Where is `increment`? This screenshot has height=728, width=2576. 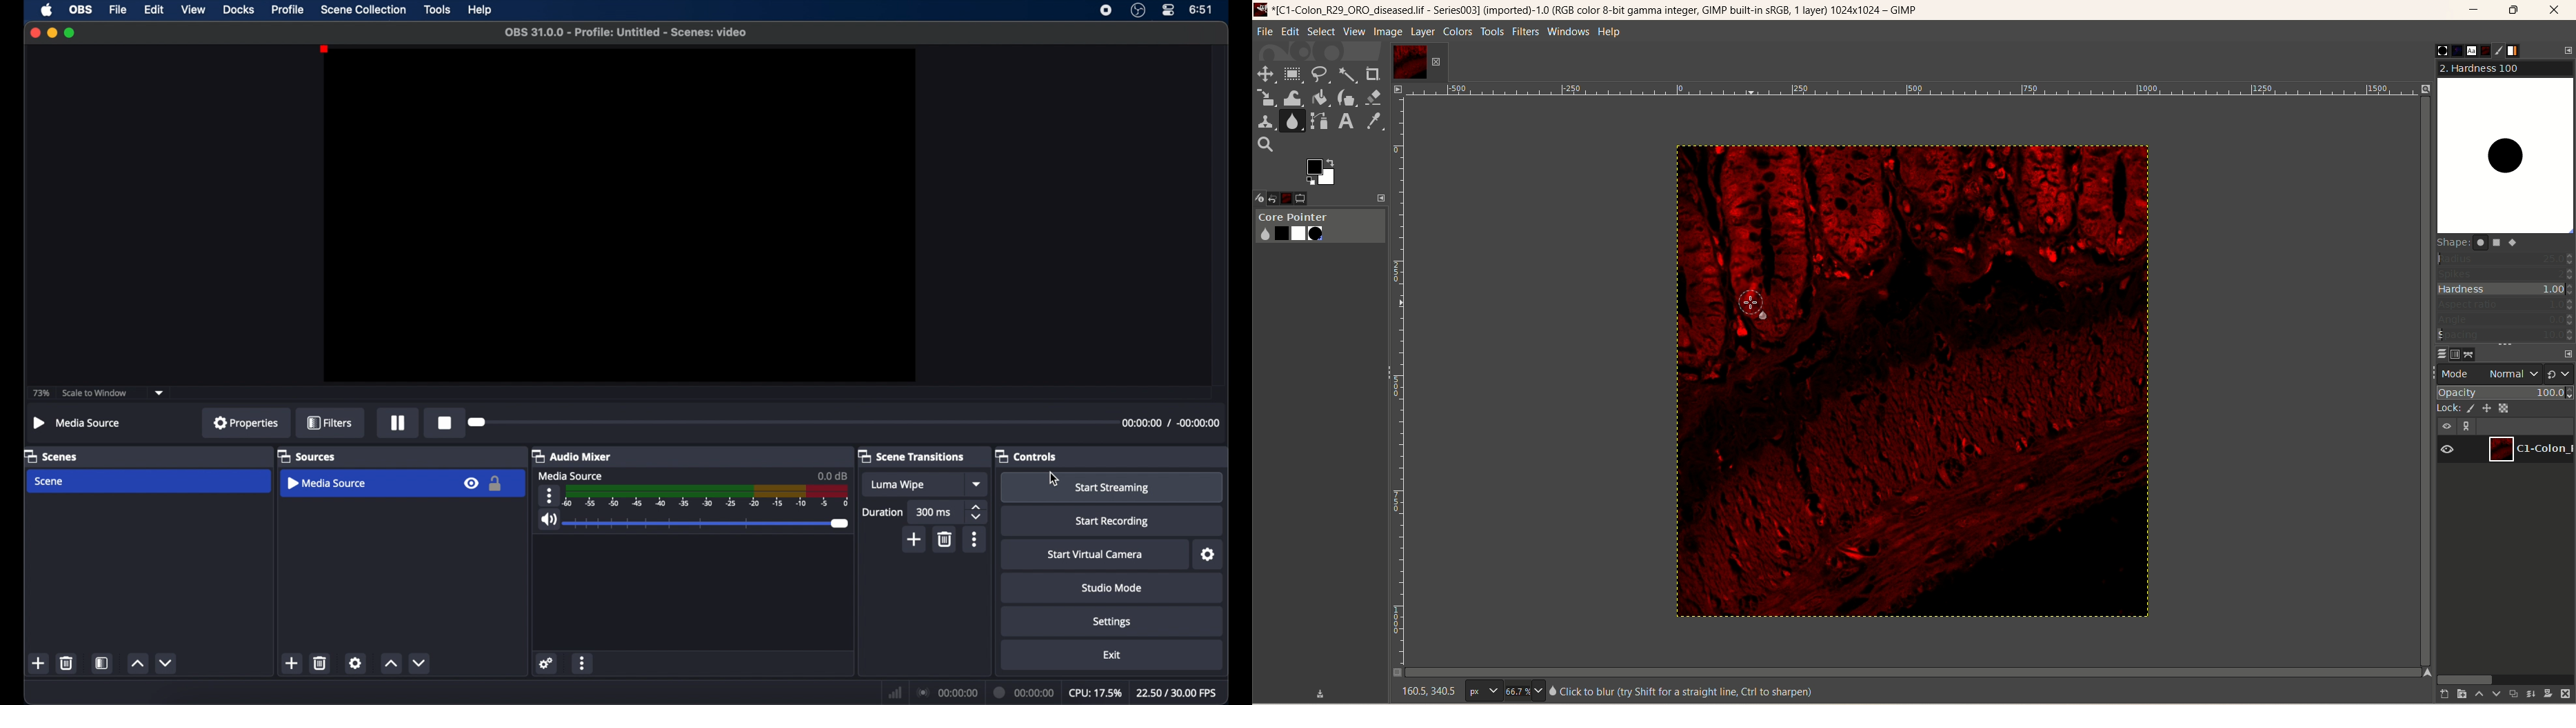 increment is located at coordinates (137, 663).